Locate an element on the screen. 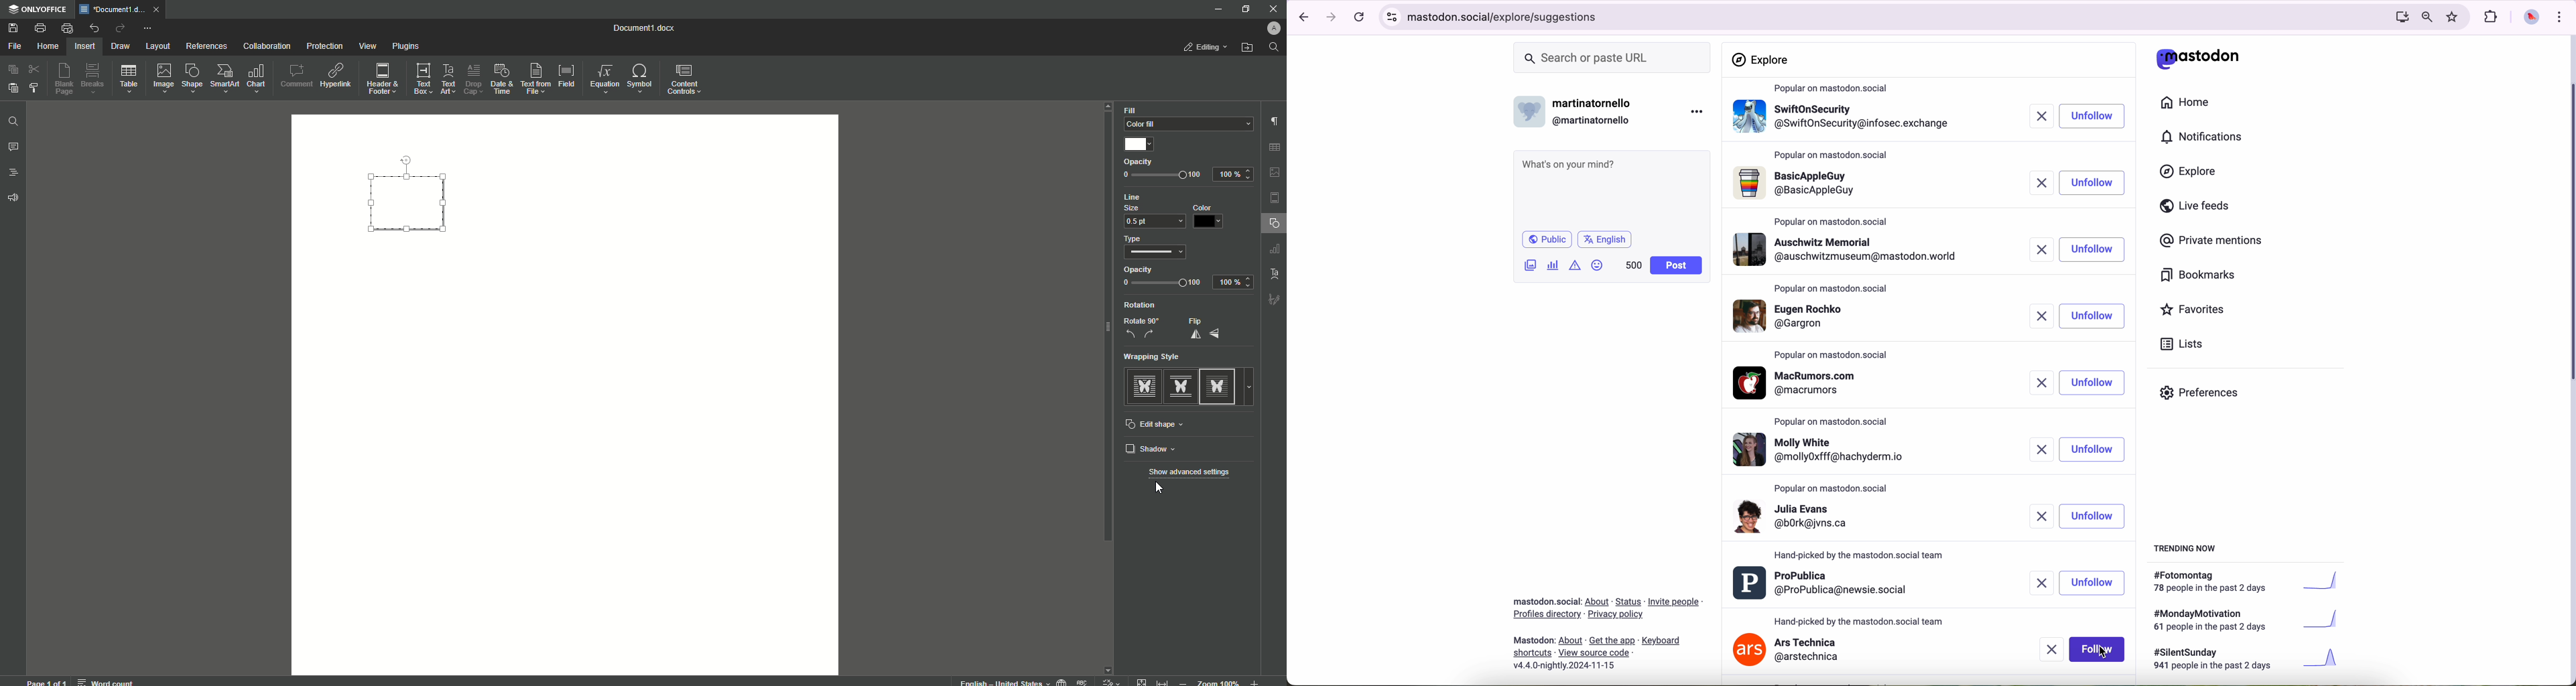  Black  Color is located at coordinates (1212, 216).